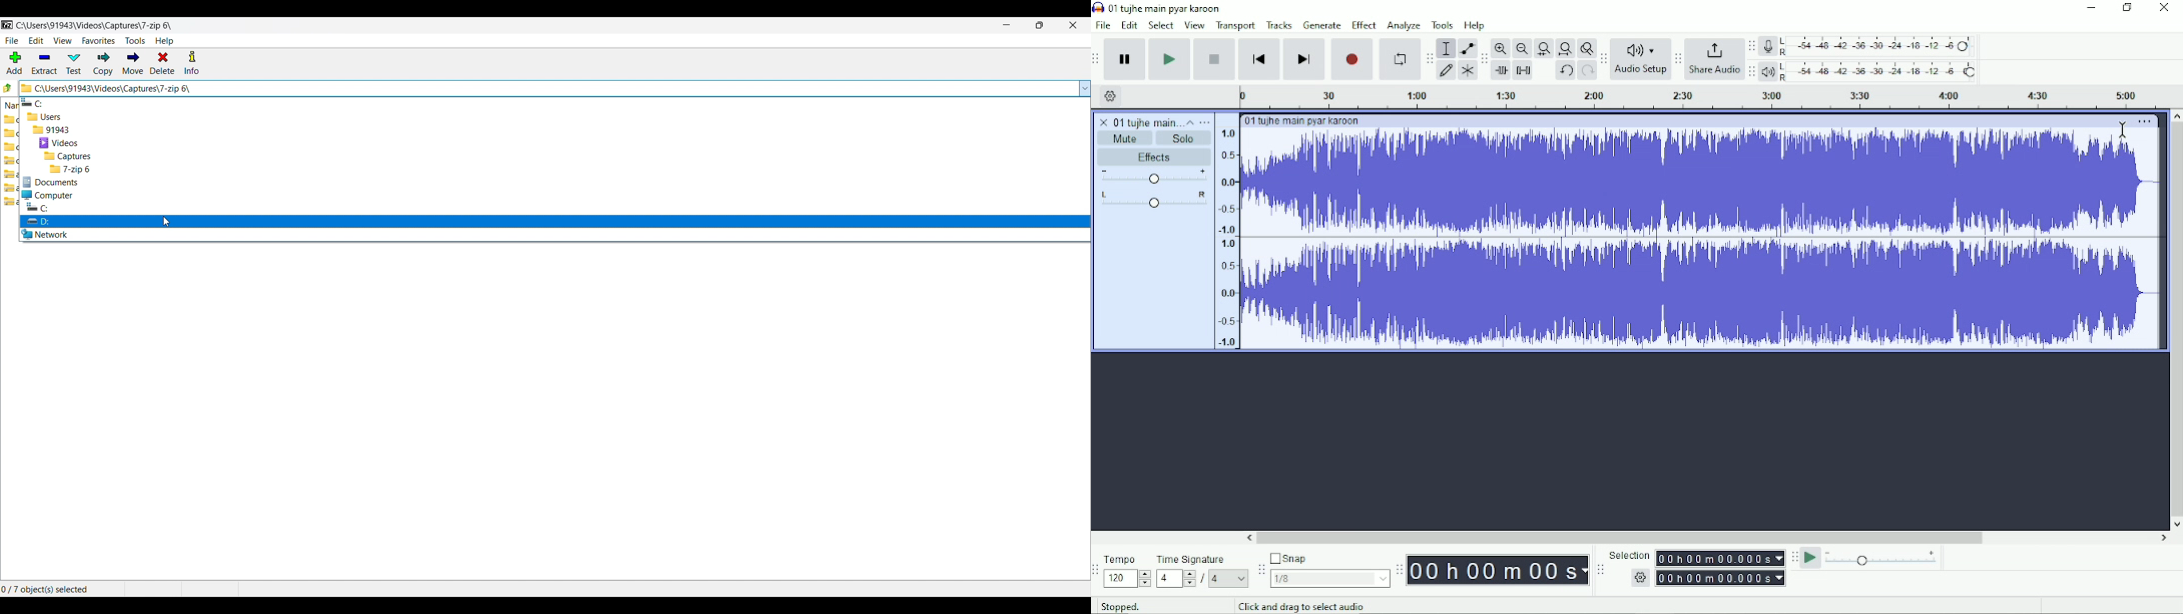 Image resolution: width=2184 pixels, height=616 pixels. I want to click on Tools, so click(1444, 25).